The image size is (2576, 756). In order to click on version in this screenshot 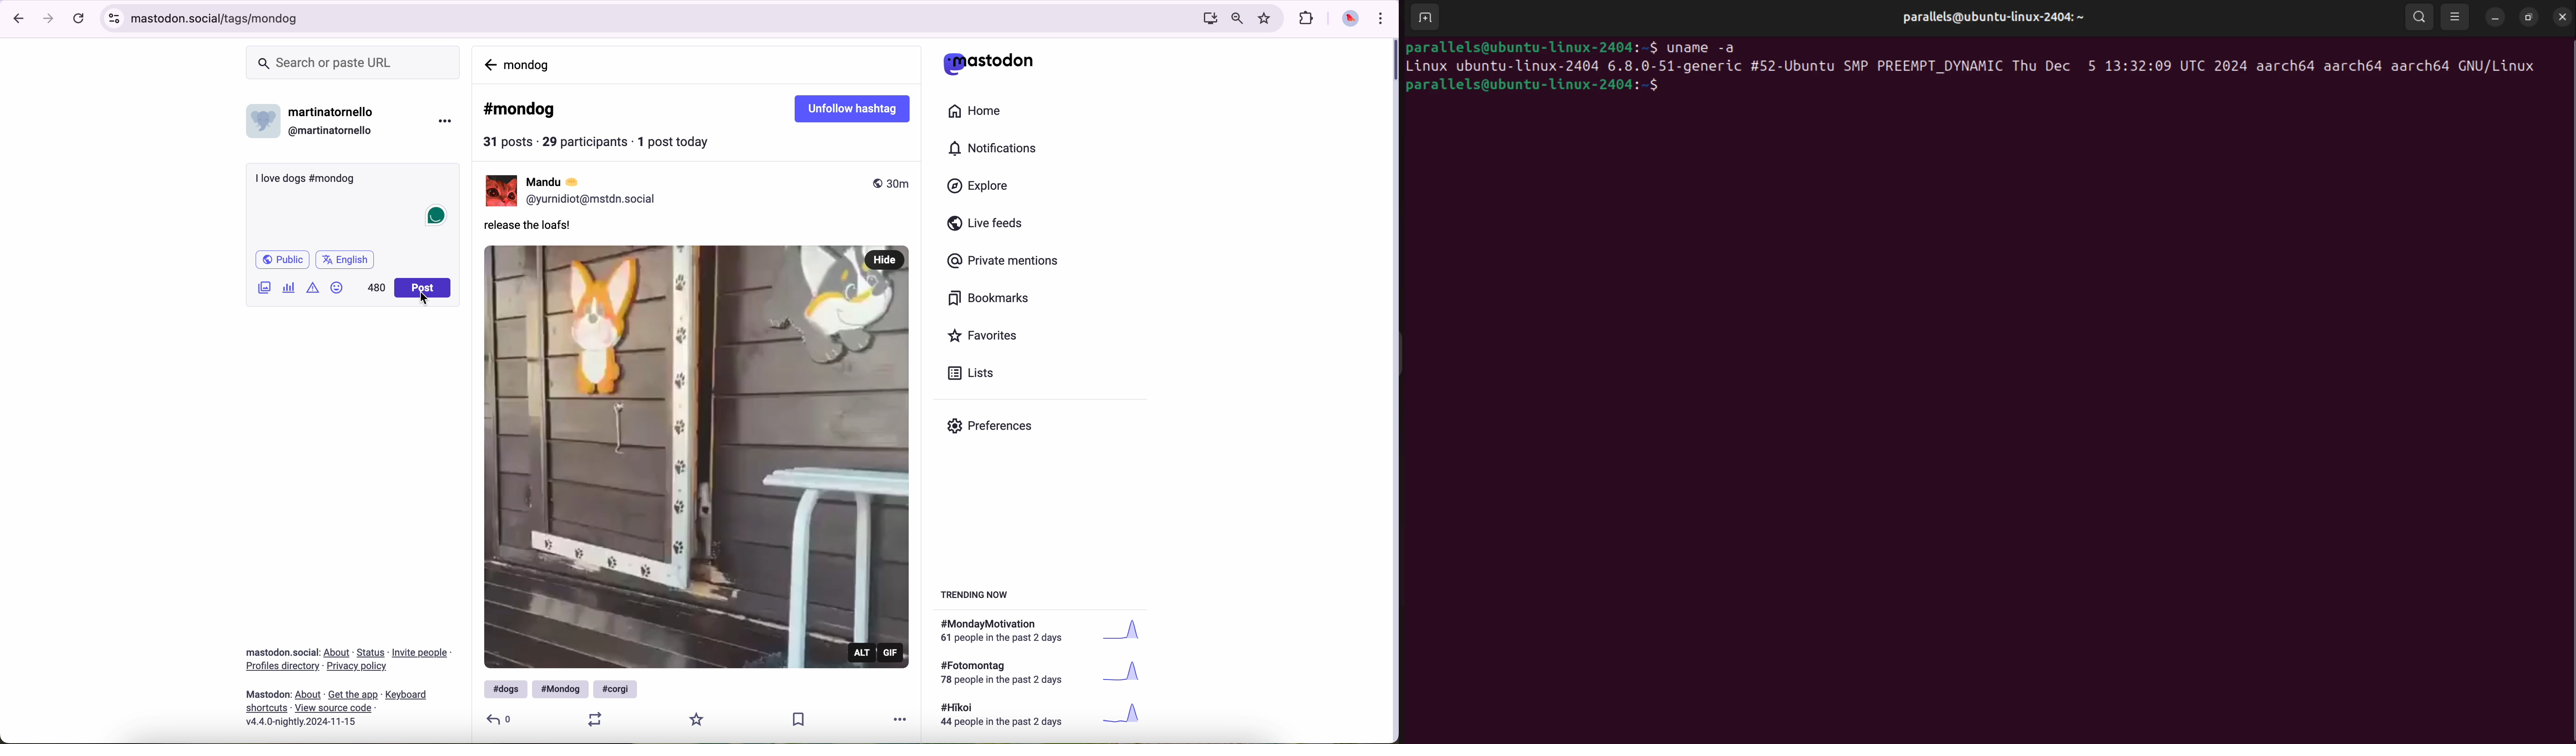, I will do `click(301, 722)`.